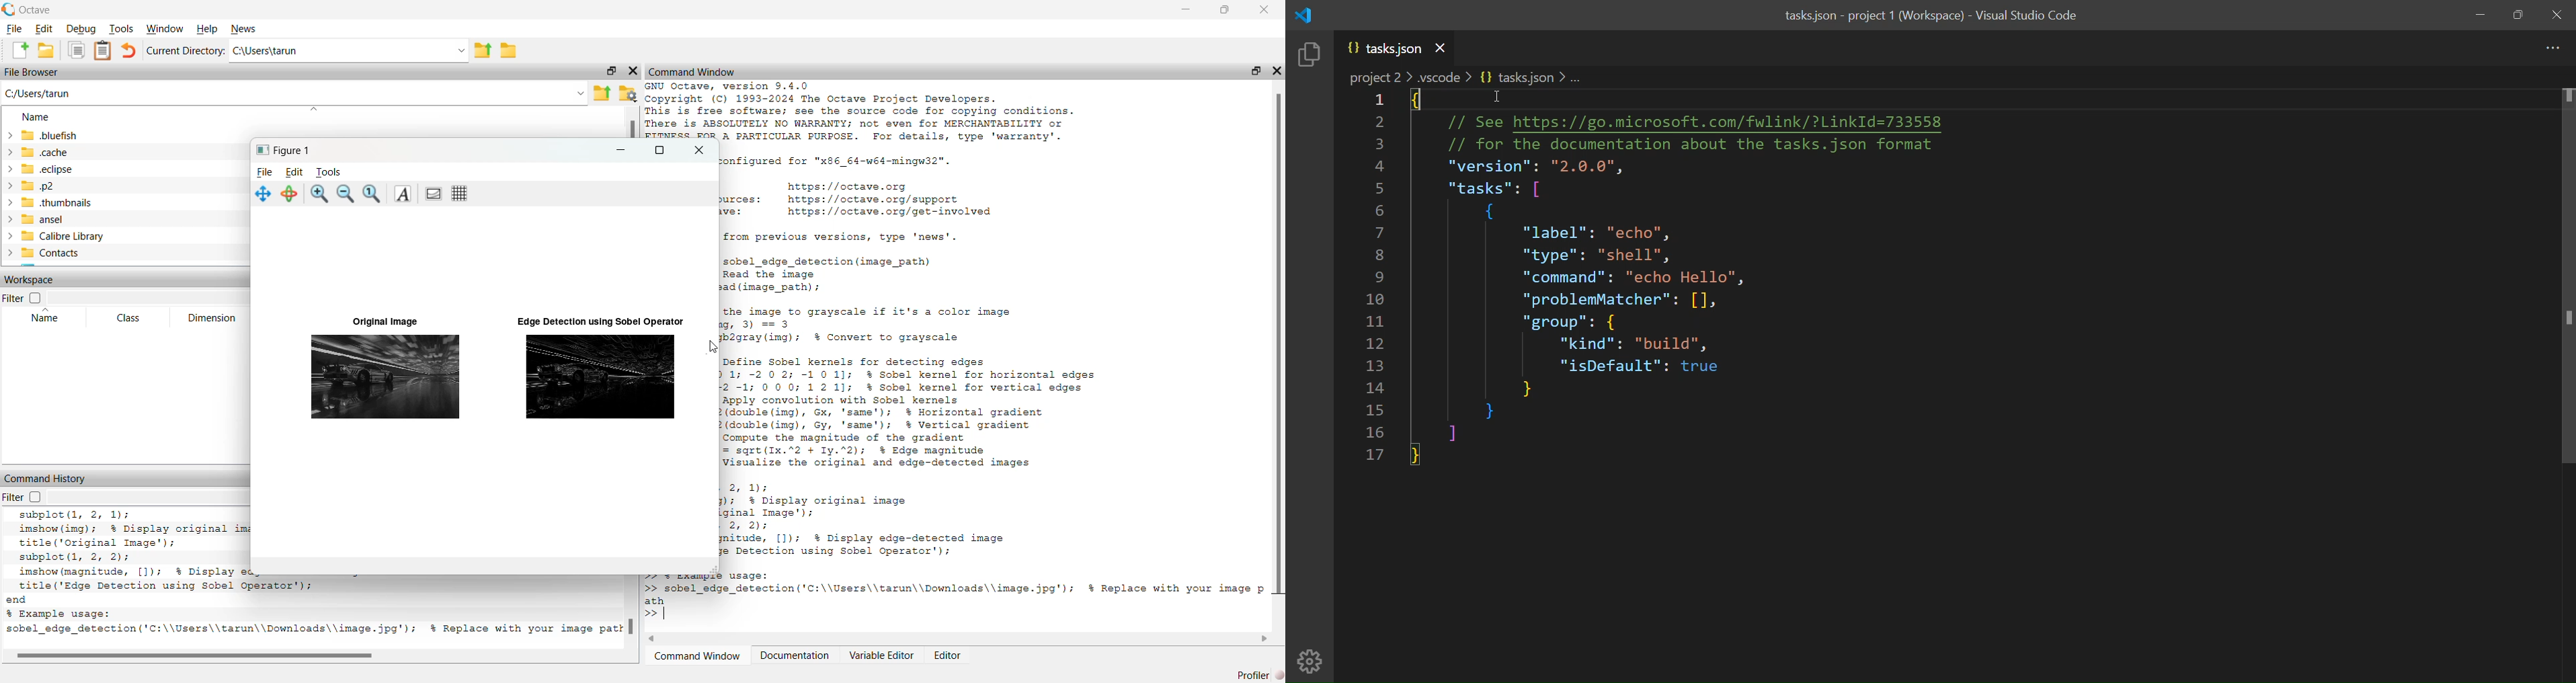  What do you see at coordinates (658, 153) in the screenshot?
I see `maximize` at bounding box center [658, 153].